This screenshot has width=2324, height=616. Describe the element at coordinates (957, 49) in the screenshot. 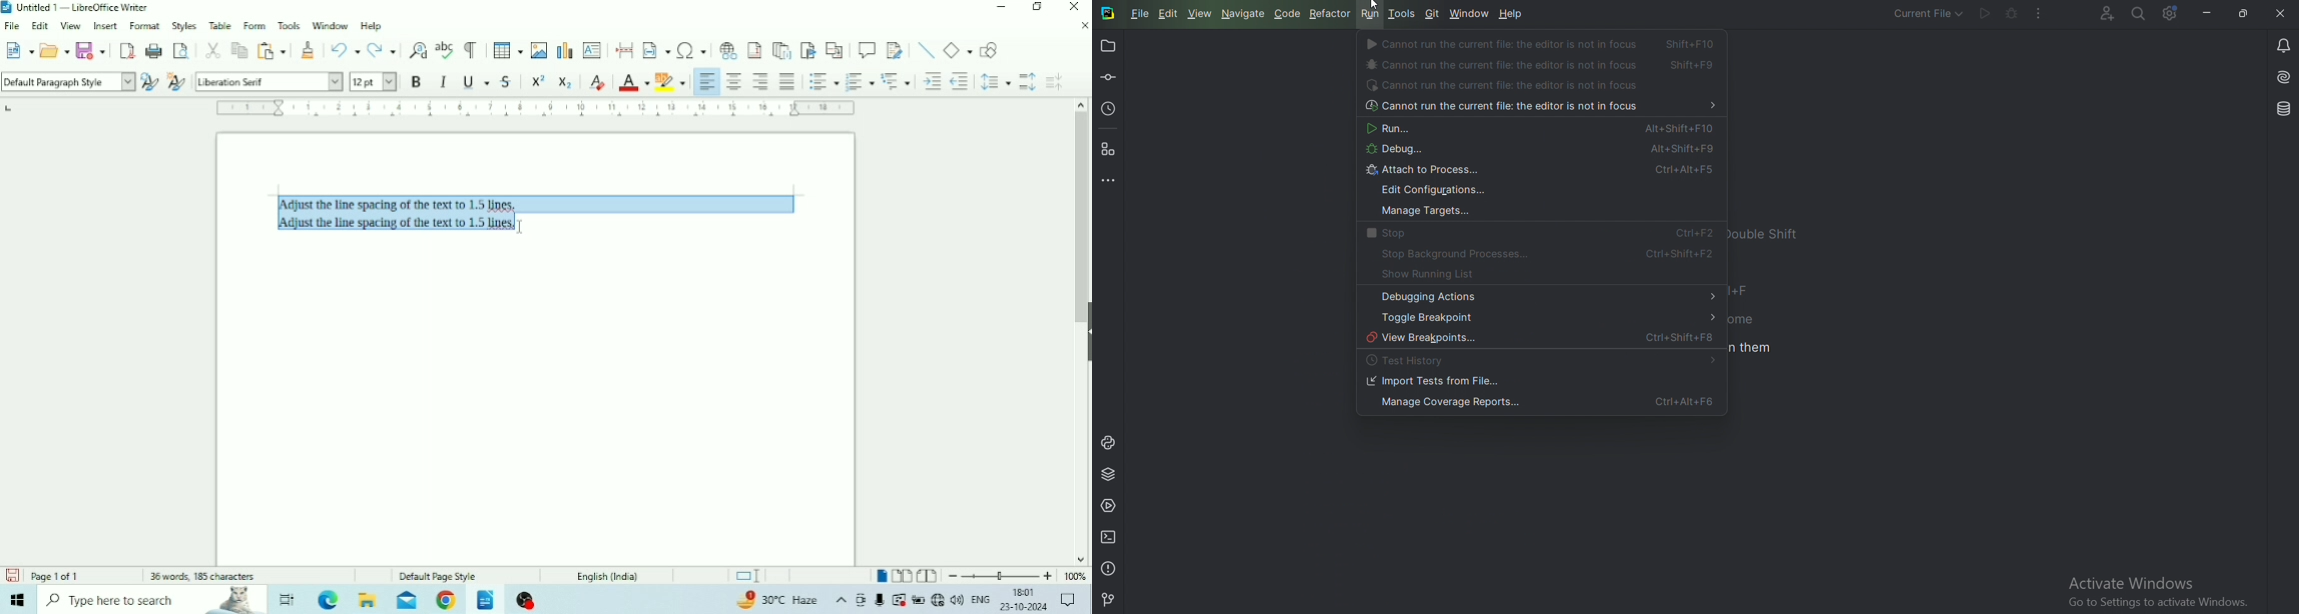

I see `Basic Shapes` at that location.